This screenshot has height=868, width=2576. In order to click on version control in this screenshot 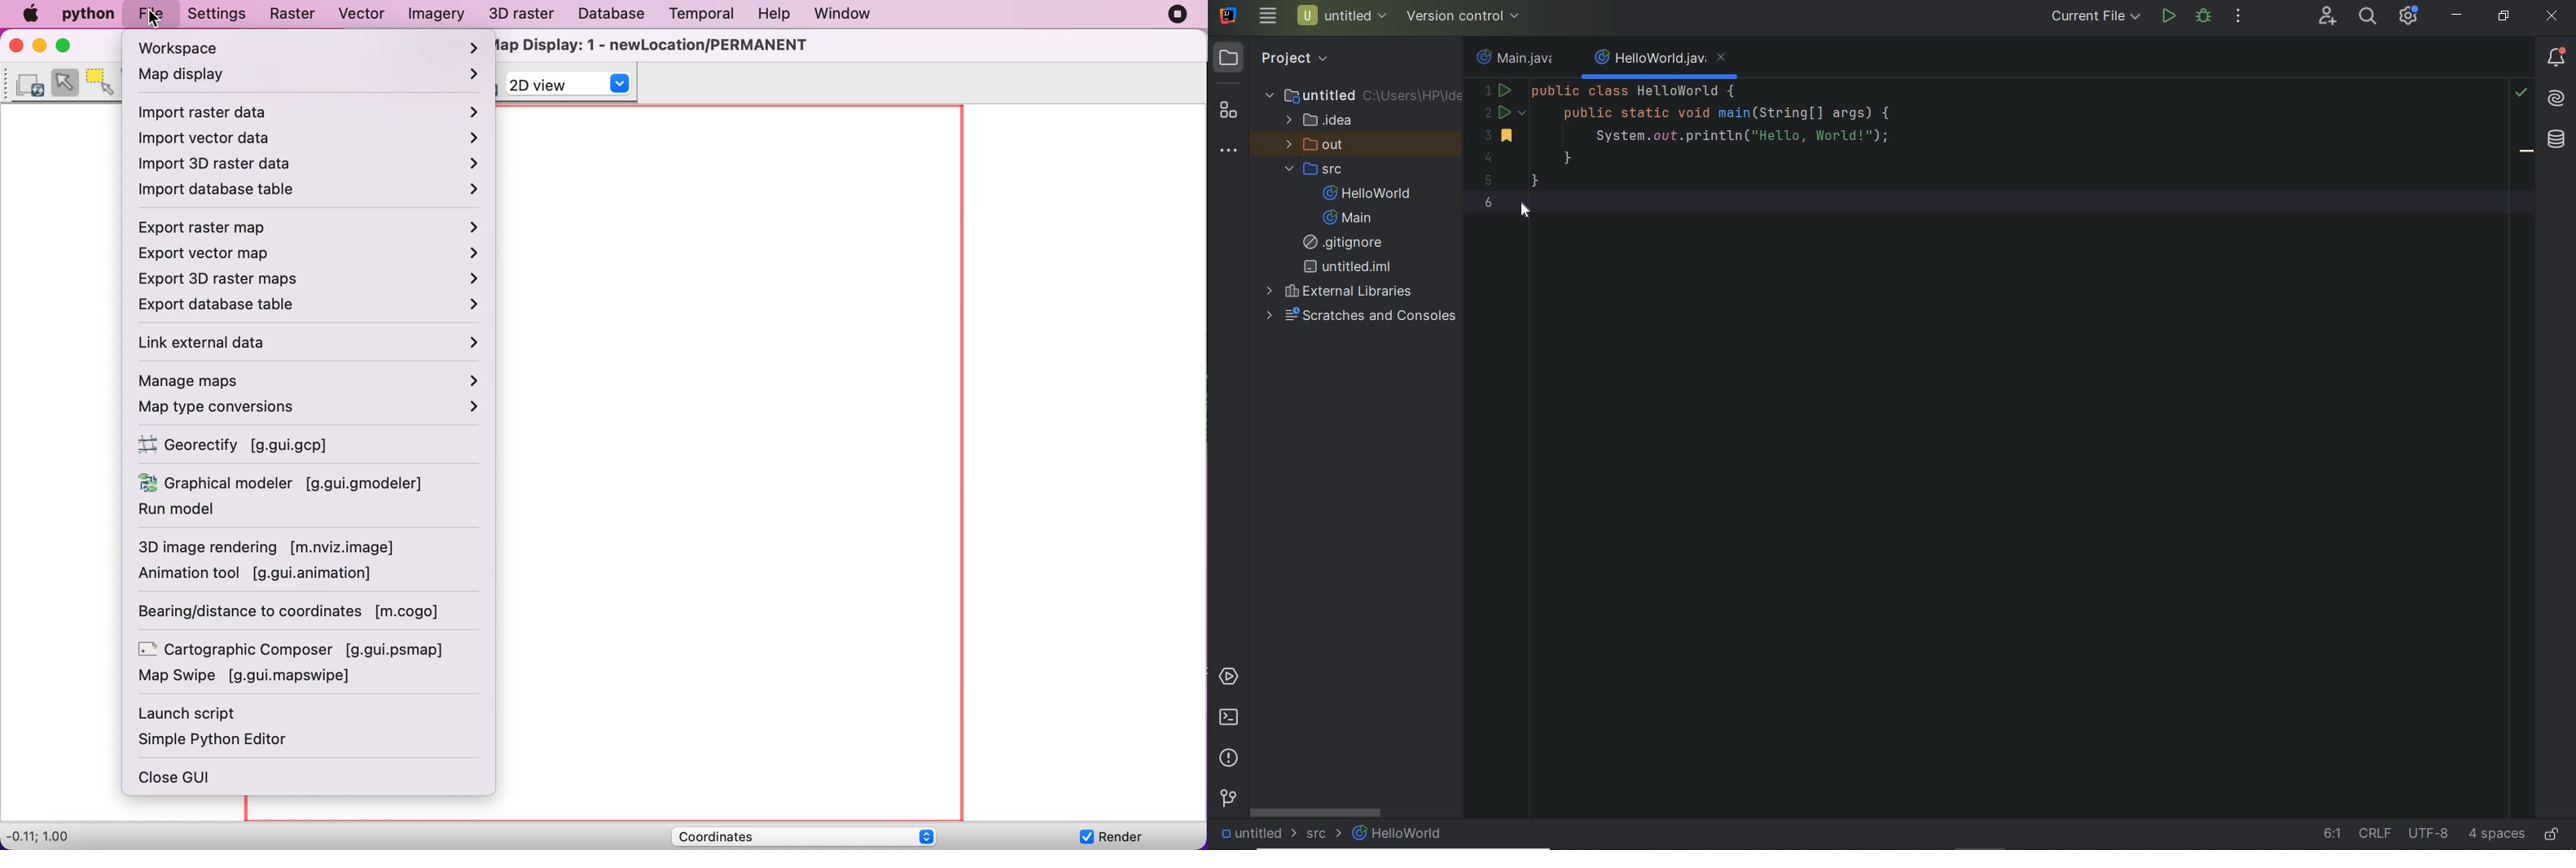, I will do `click(1229, 799)`.